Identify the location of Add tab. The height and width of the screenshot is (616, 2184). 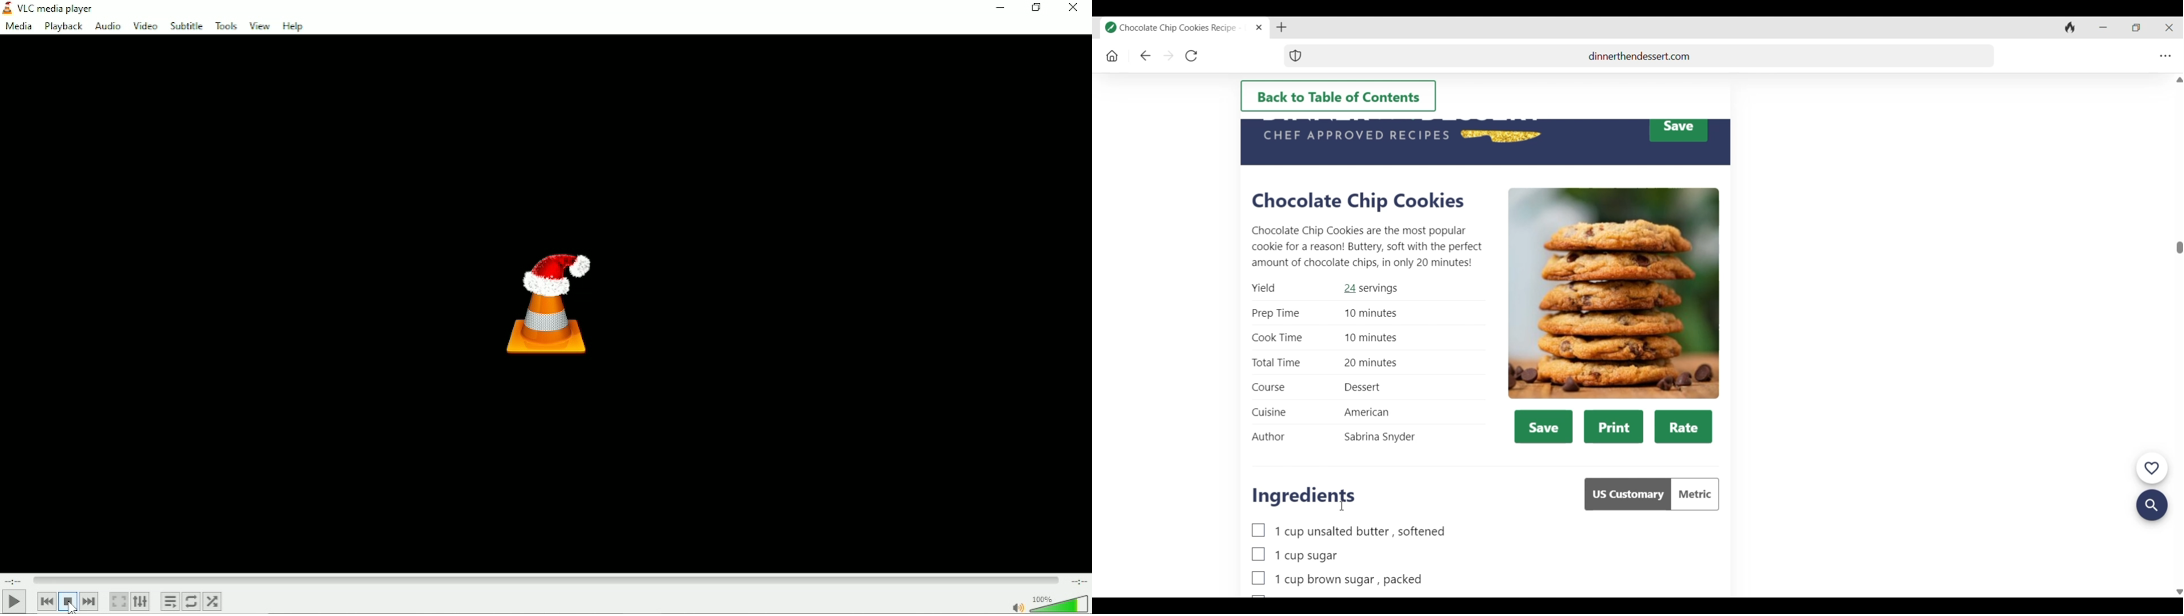
(1281, 28).